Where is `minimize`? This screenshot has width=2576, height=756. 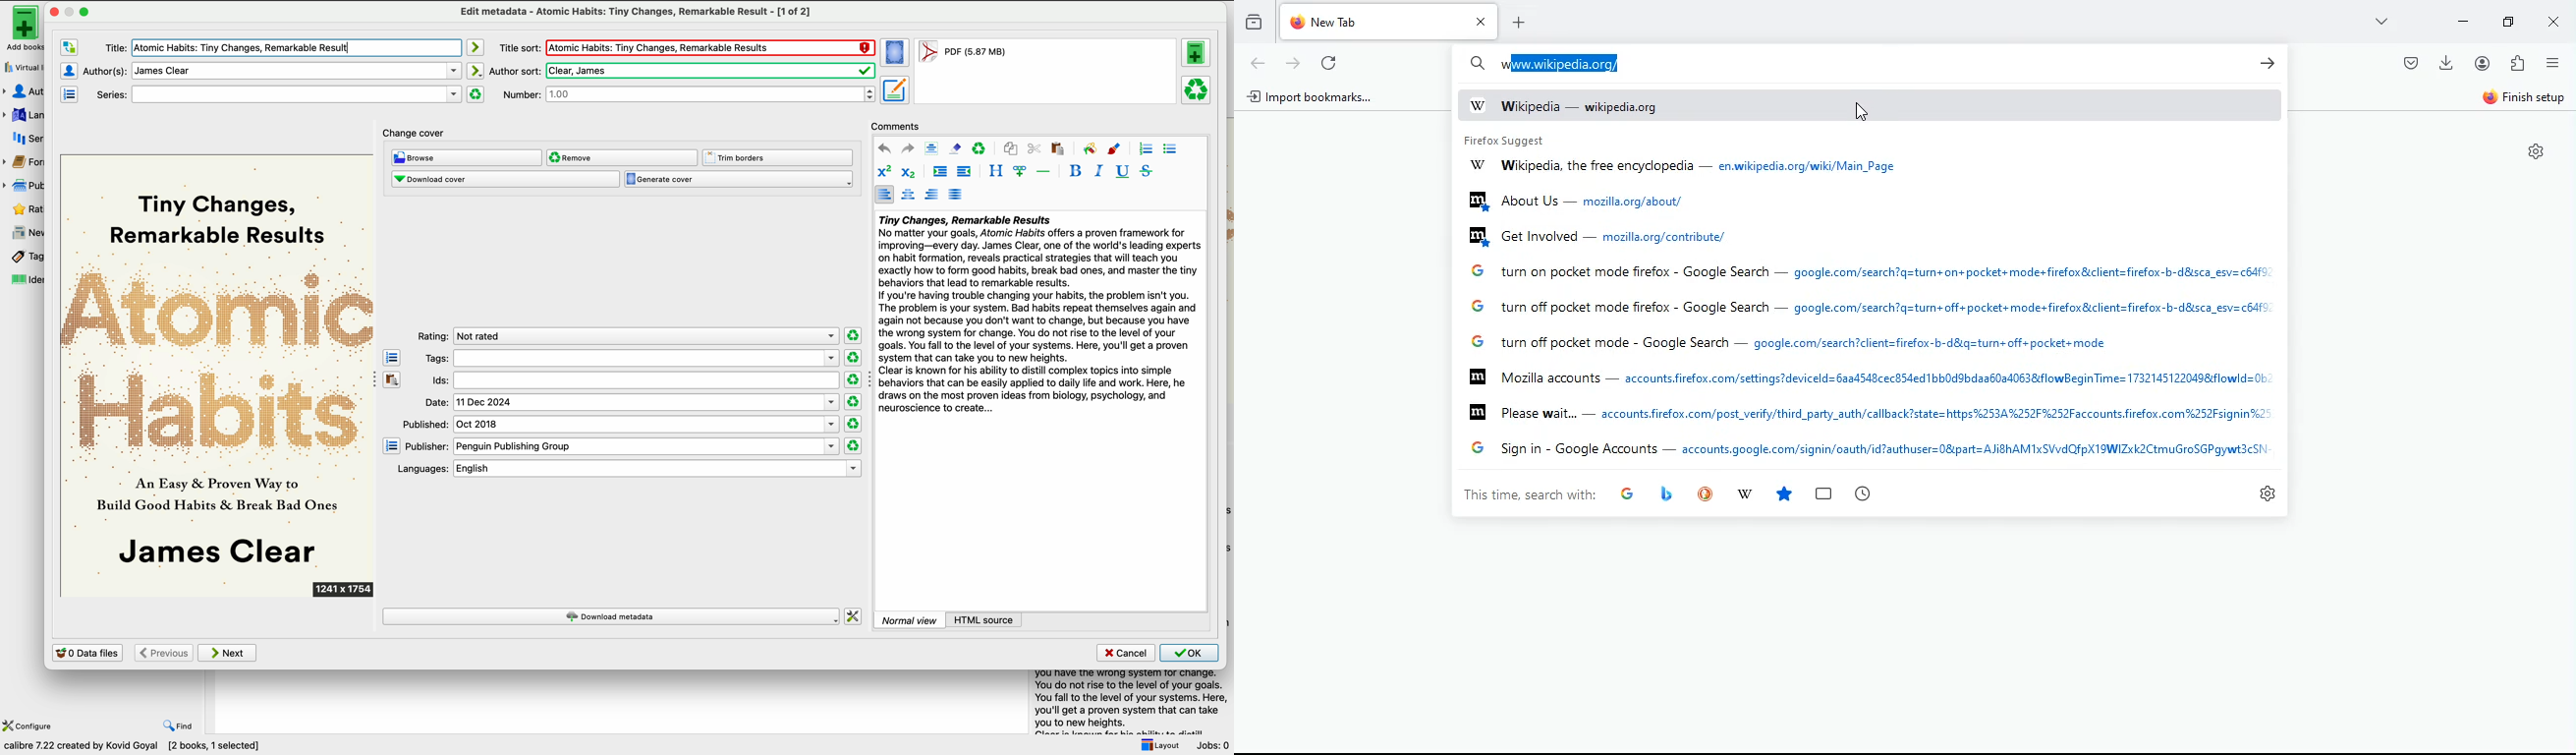
minimize is located at coordinates (2464, 23).